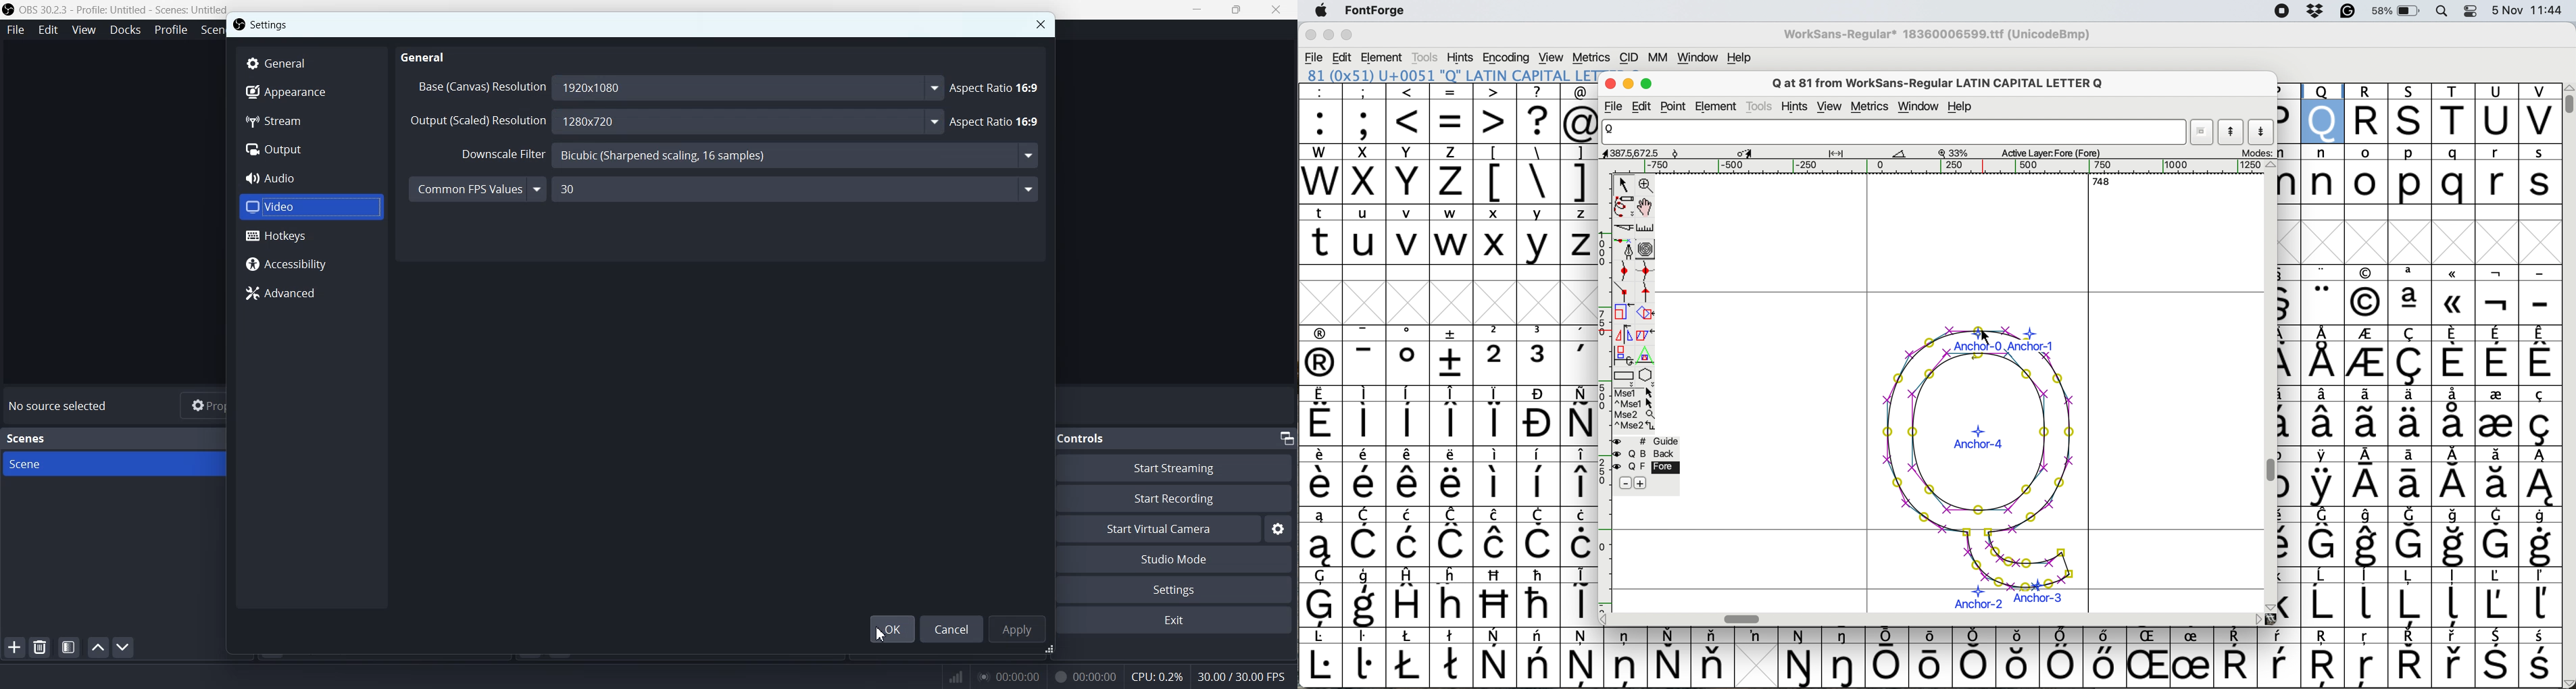  What do you see at coordinates (1427, 55) in the screenshot?
I see `tools` at bounding box center [1427, 55].